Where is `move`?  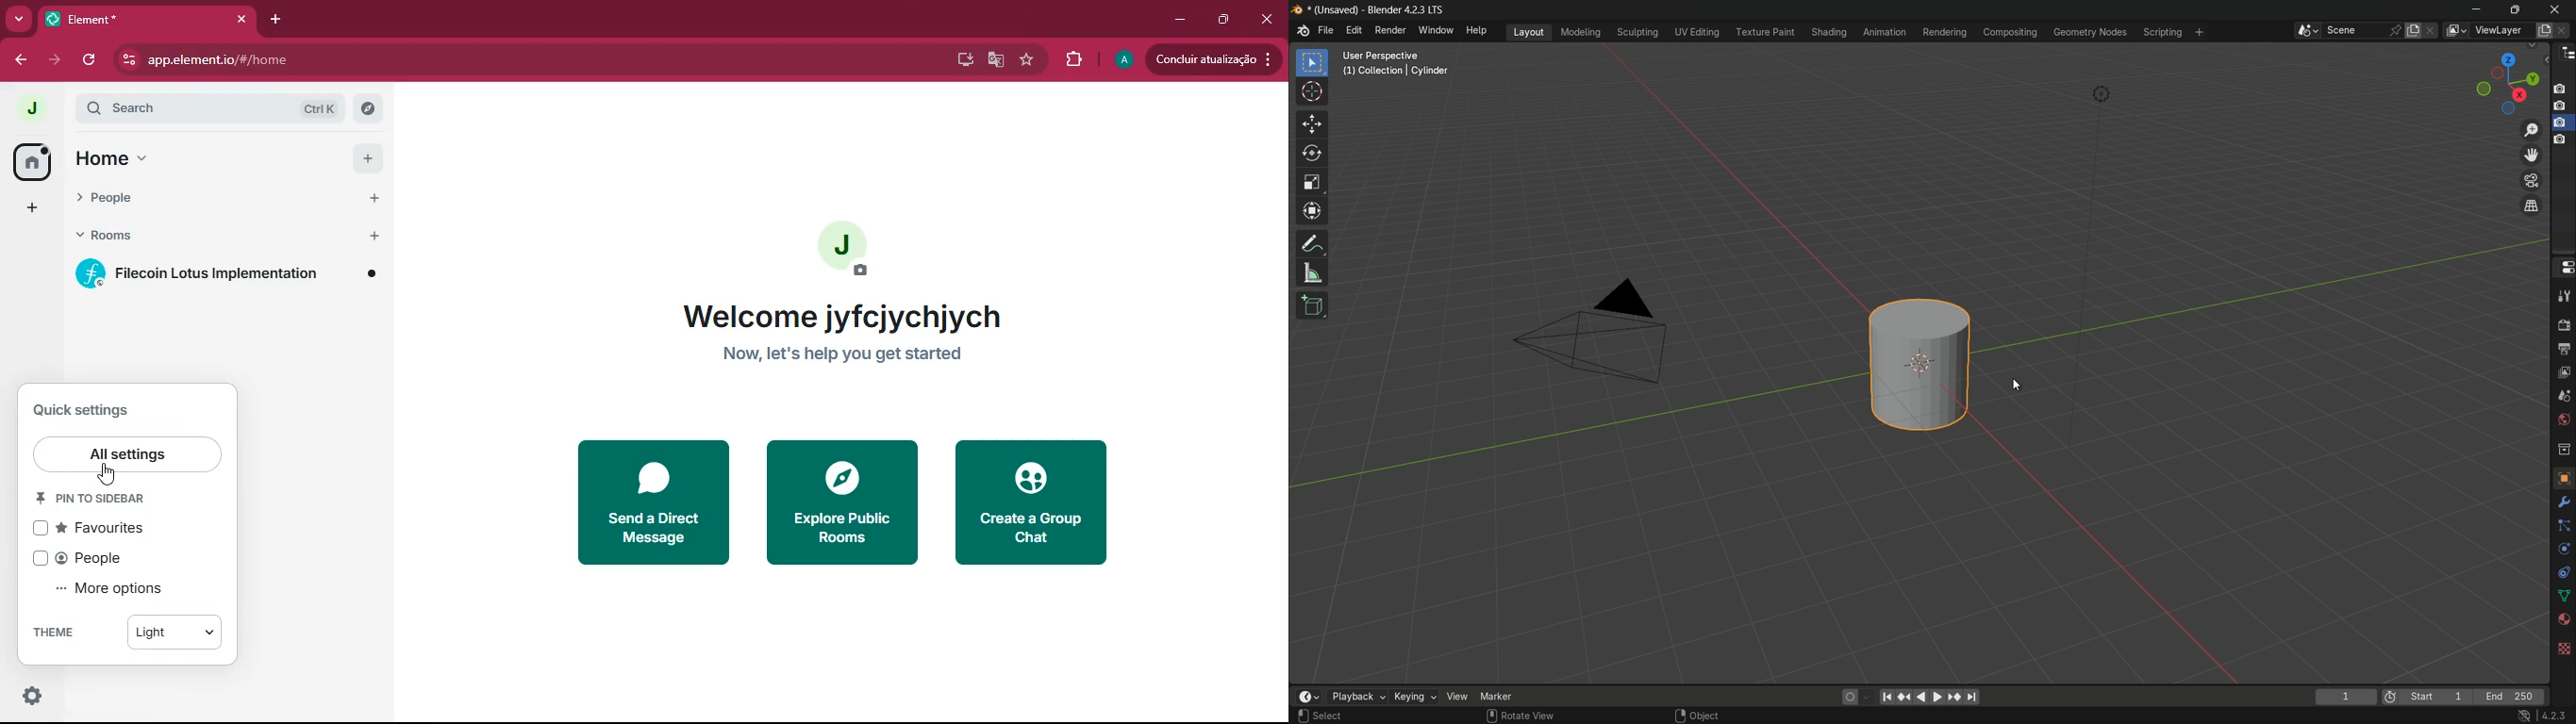 move is located at coordinates (1313, 124).